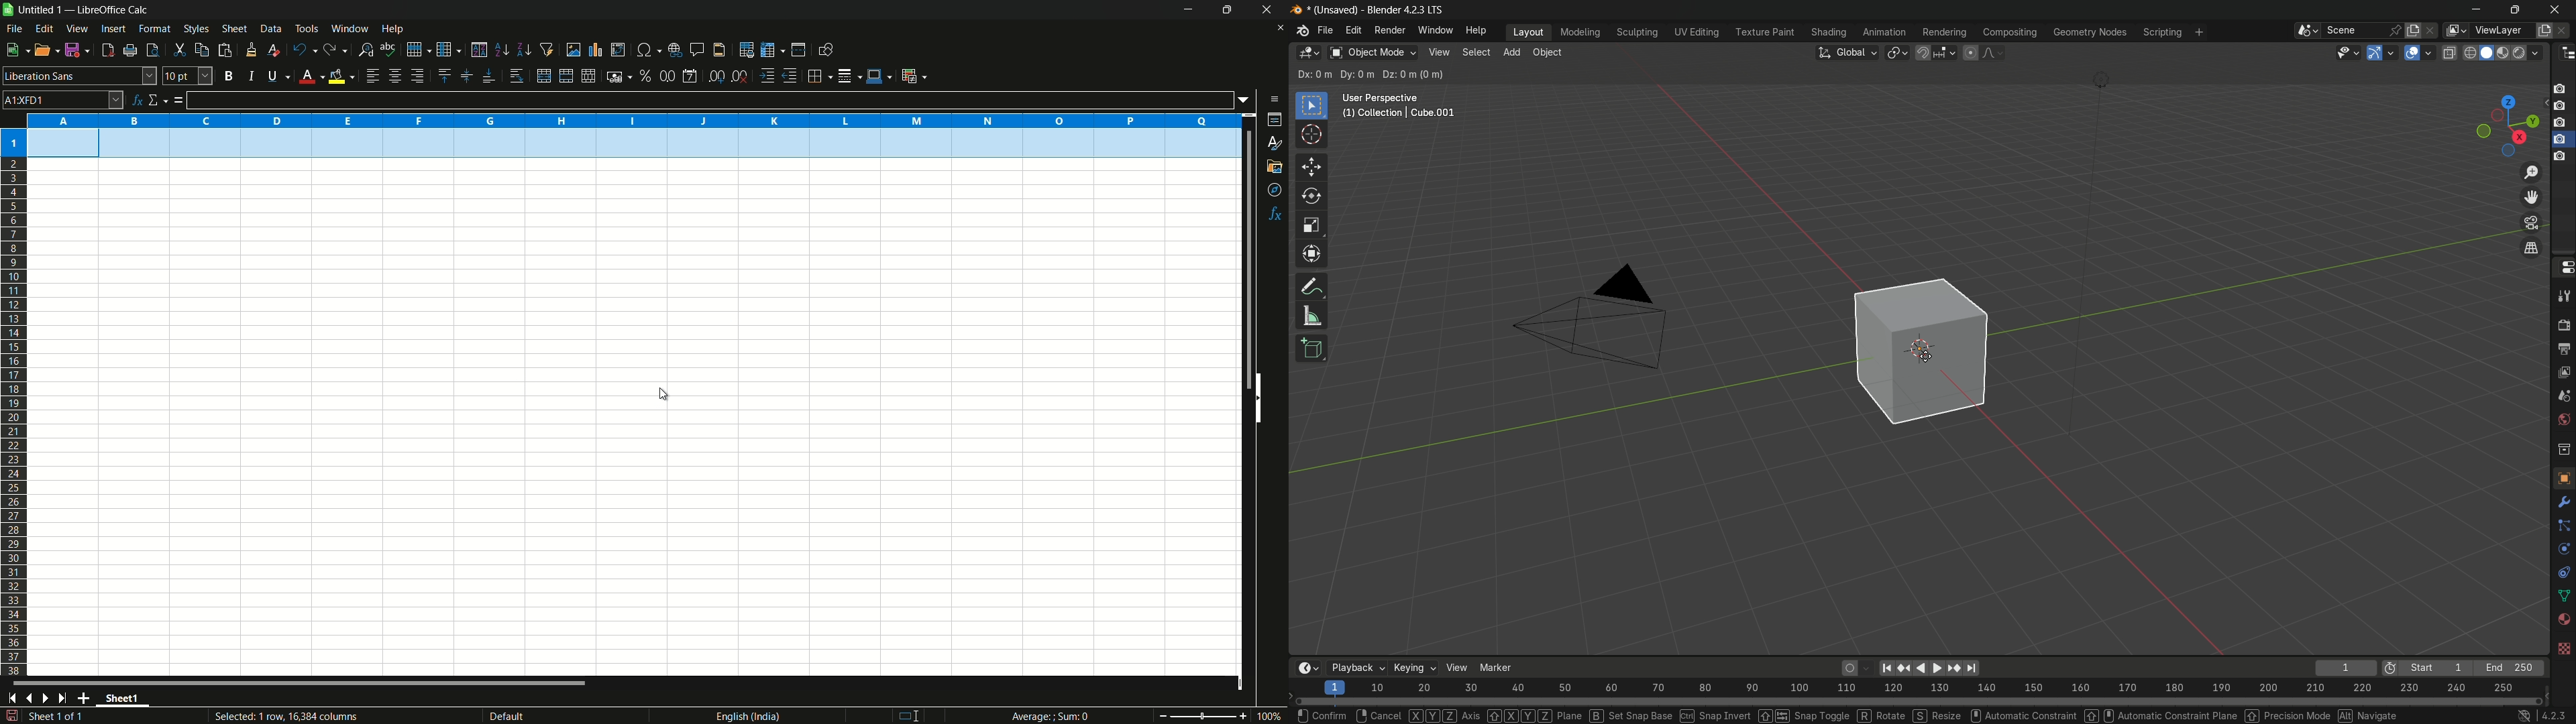  Describe the element at coordinates (2469, 53) in the screenshot. I see `wireframe display` at that location.